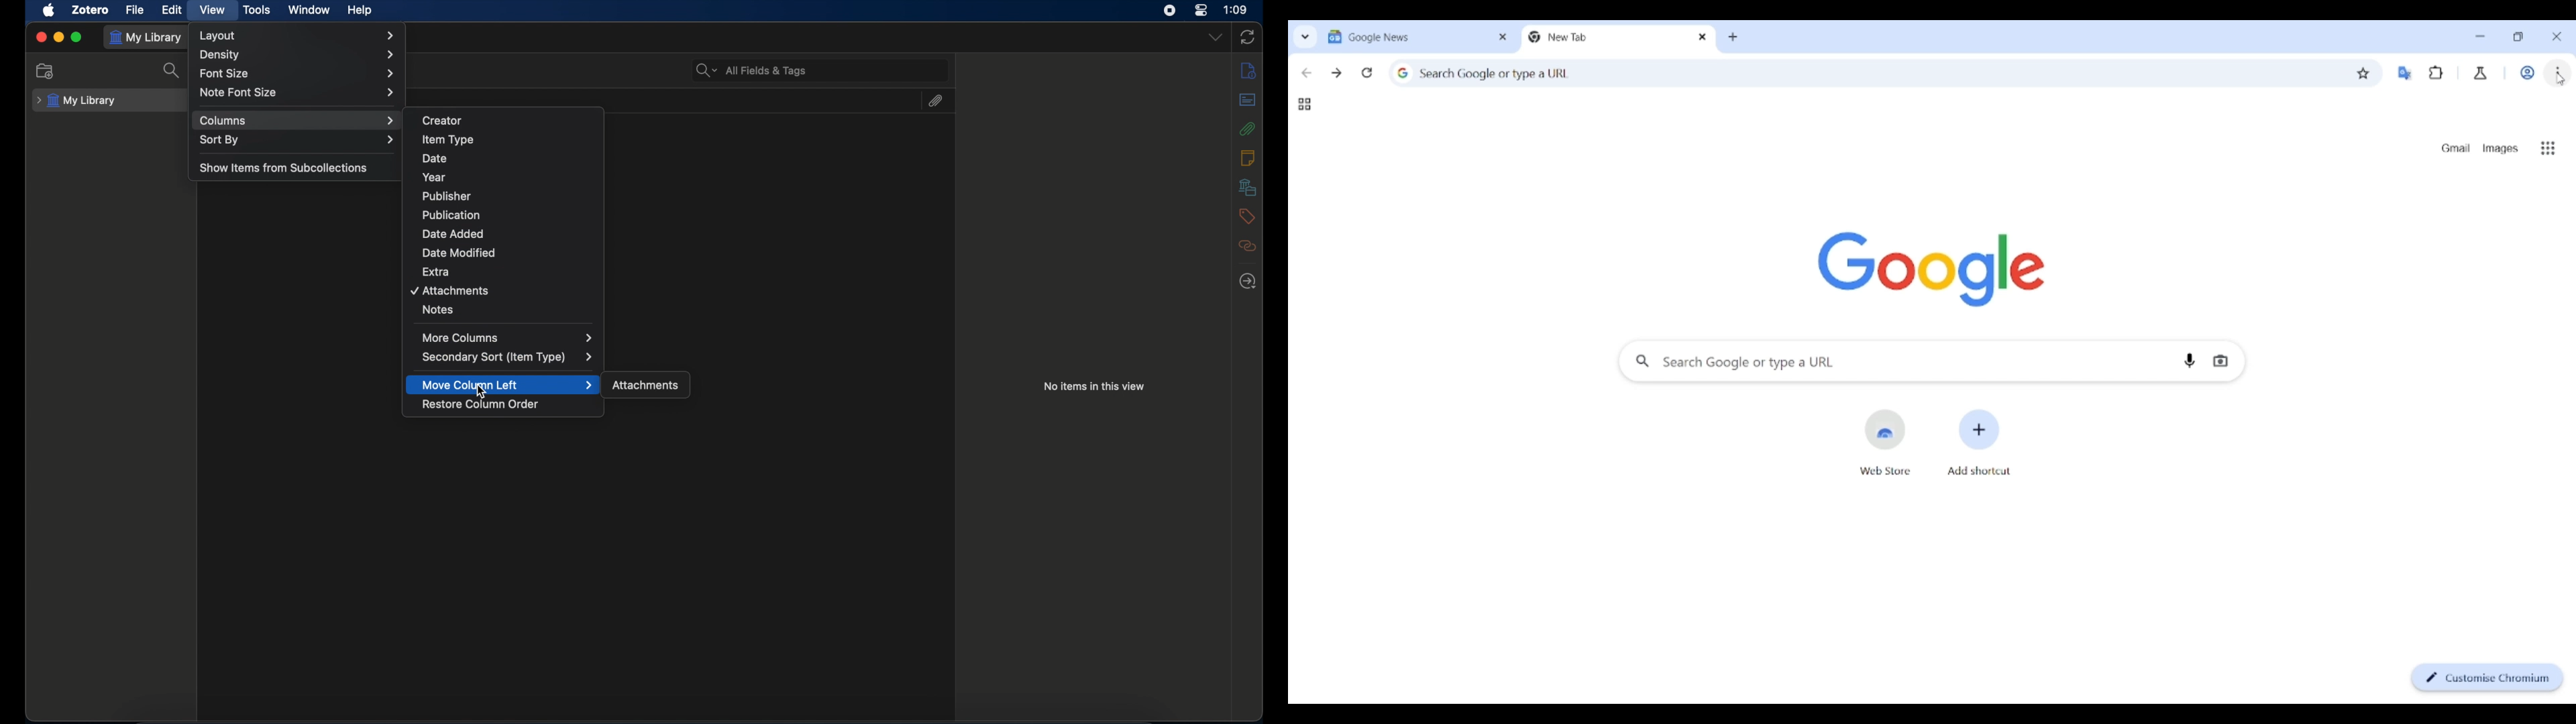 Image resolution: width=2576 pixels, height=728 pixels. Describe the element at coordinates (1248, 100) in the screenshot. I see `abstract` at that location.